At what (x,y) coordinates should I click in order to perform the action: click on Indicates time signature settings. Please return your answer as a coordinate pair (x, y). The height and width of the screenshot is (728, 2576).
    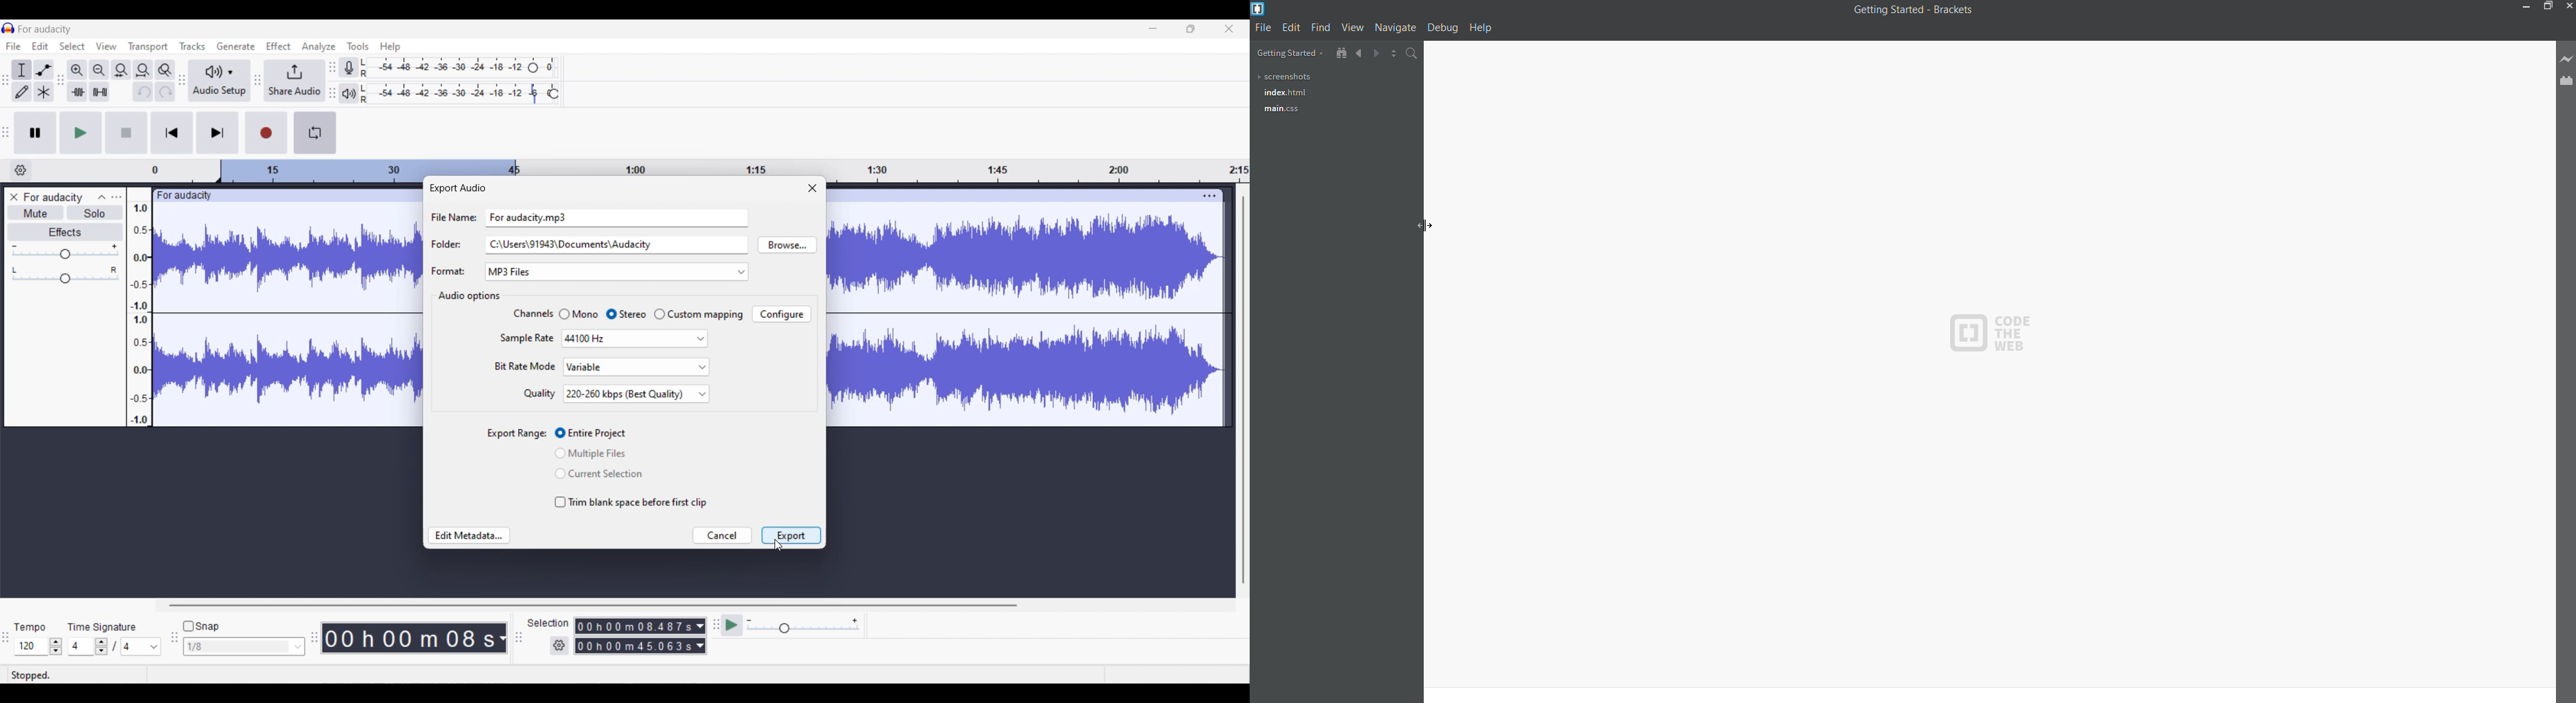
    Looking at the image, I should click on (102, 627).